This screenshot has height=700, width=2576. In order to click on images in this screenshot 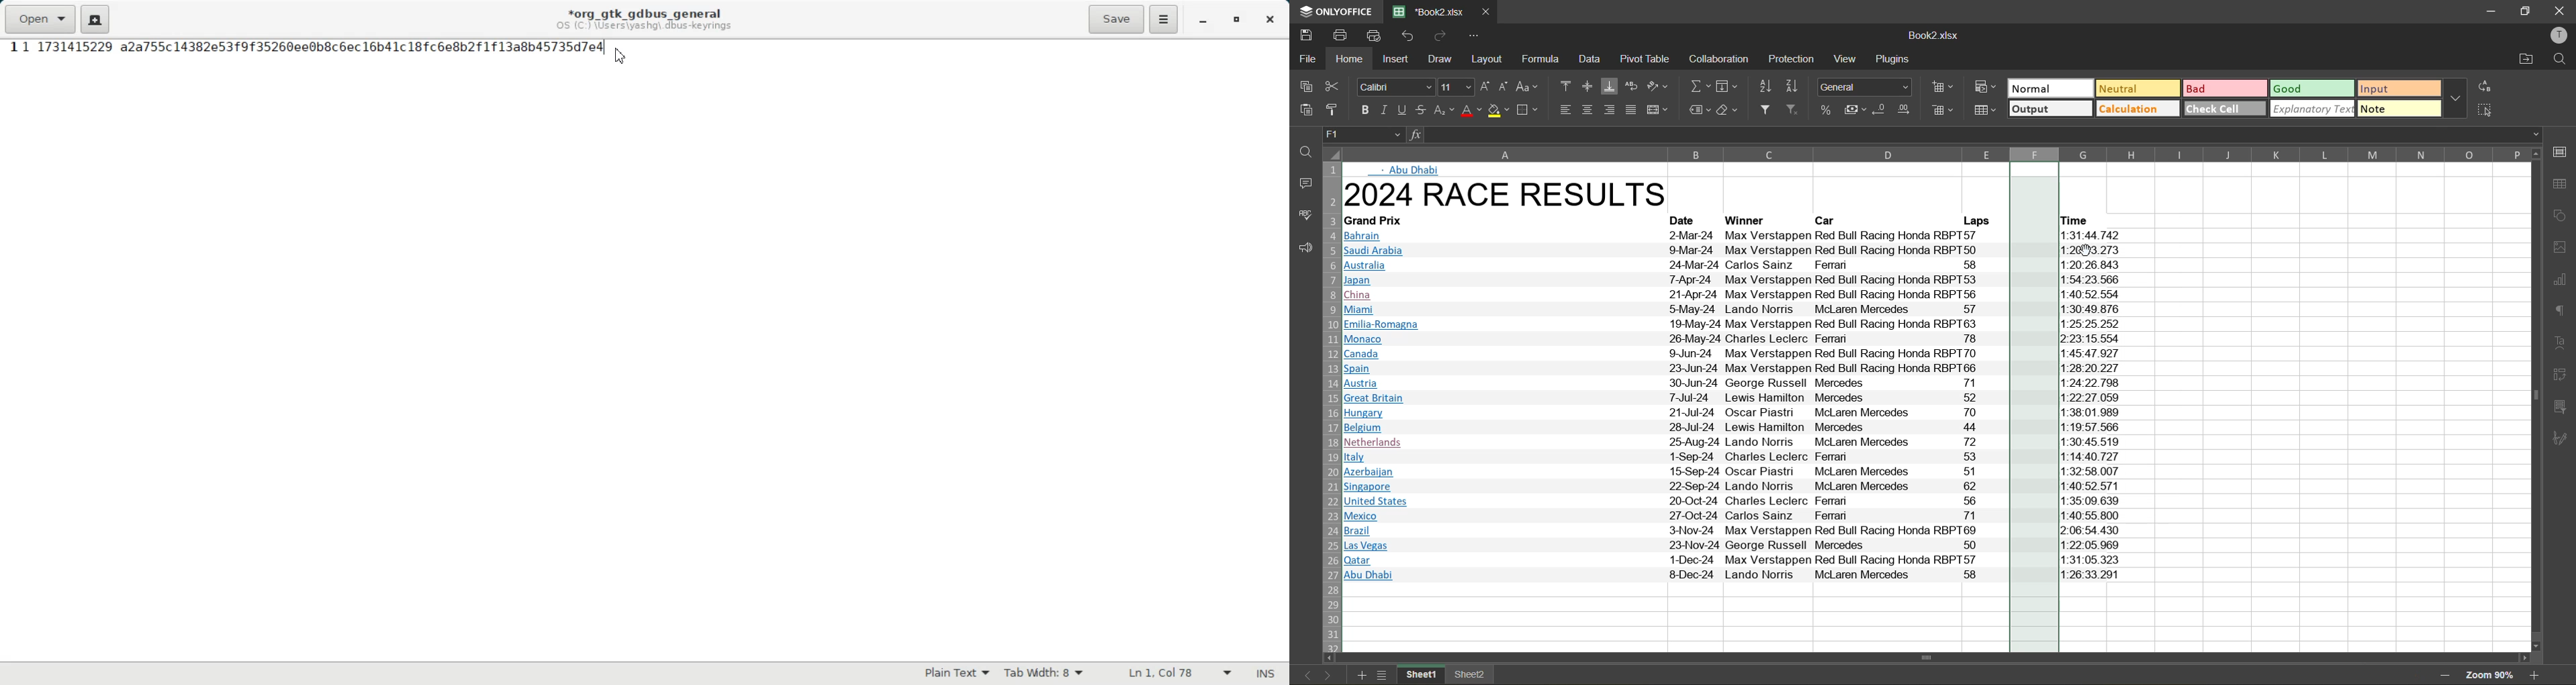, I will do `click(2563, 247)`.